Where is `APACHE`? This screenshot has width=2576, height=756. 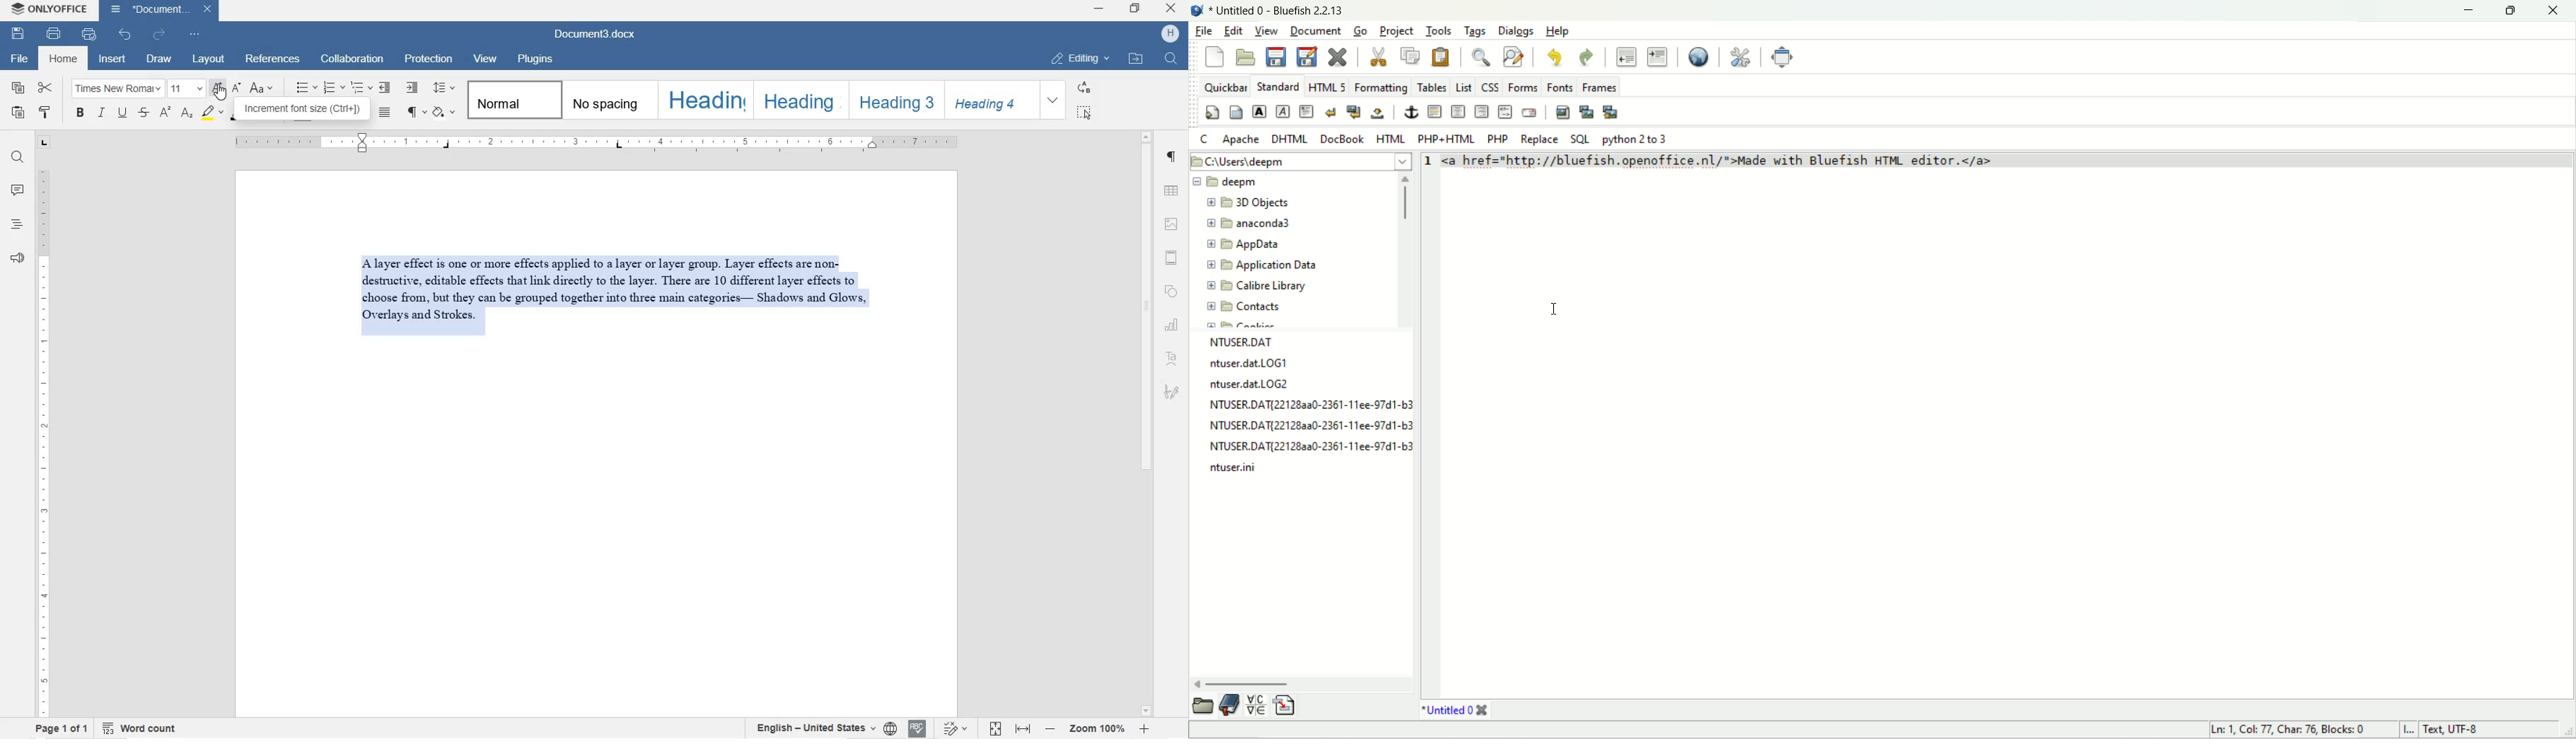 APACHE is located at coordinates (1241, 139).